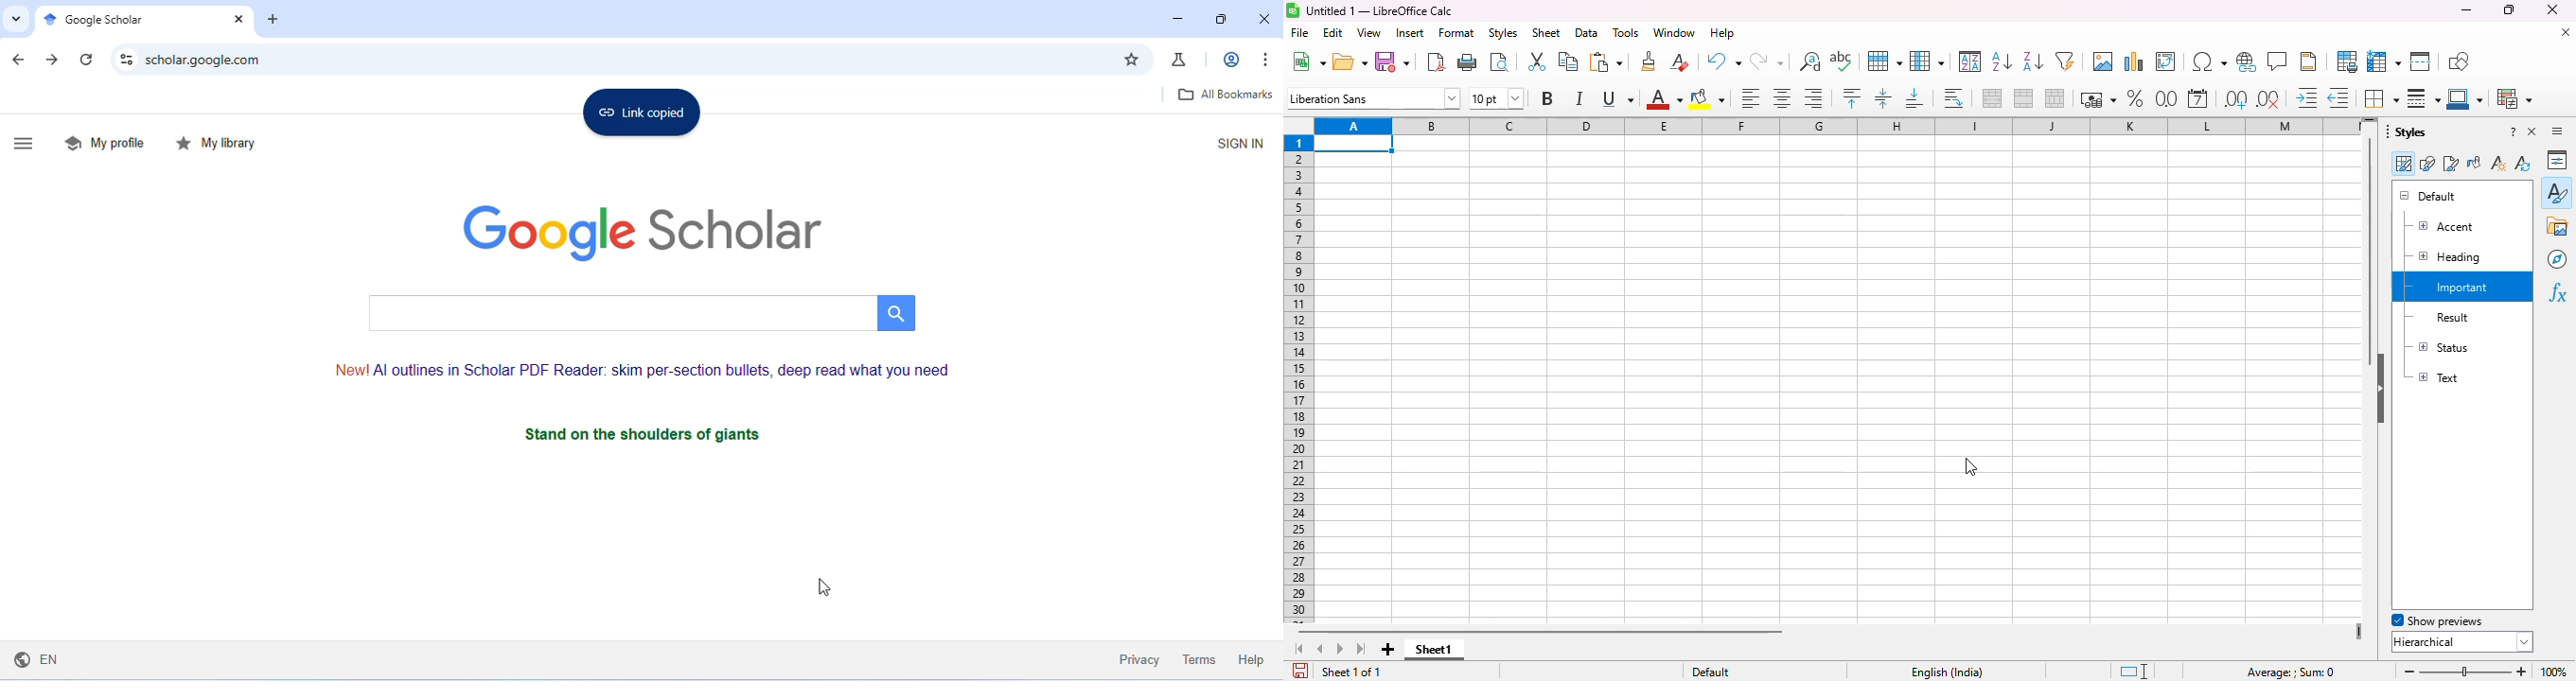  Describe the element at coordinates (2557, 131) in the screenshot. I see `sidebar settings` at that location.